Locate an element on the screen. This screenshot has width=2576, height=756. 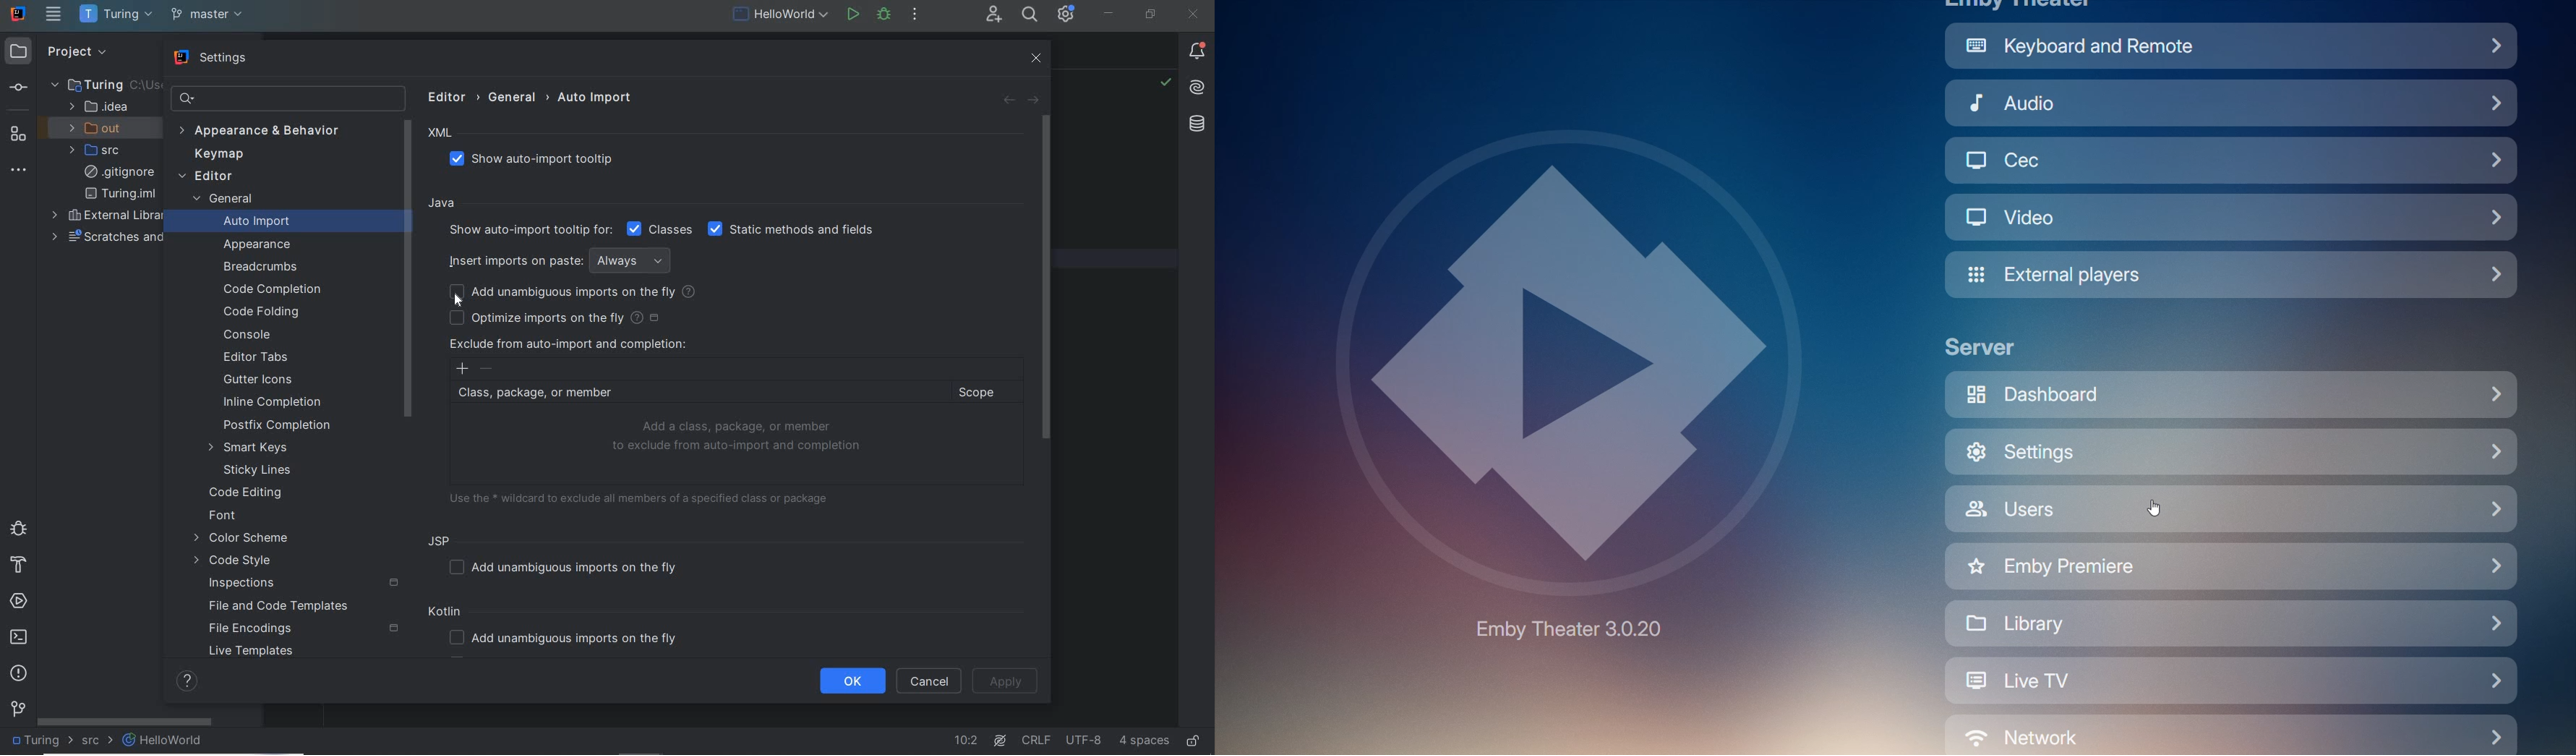
auto import is located at coordinates (596, 97).